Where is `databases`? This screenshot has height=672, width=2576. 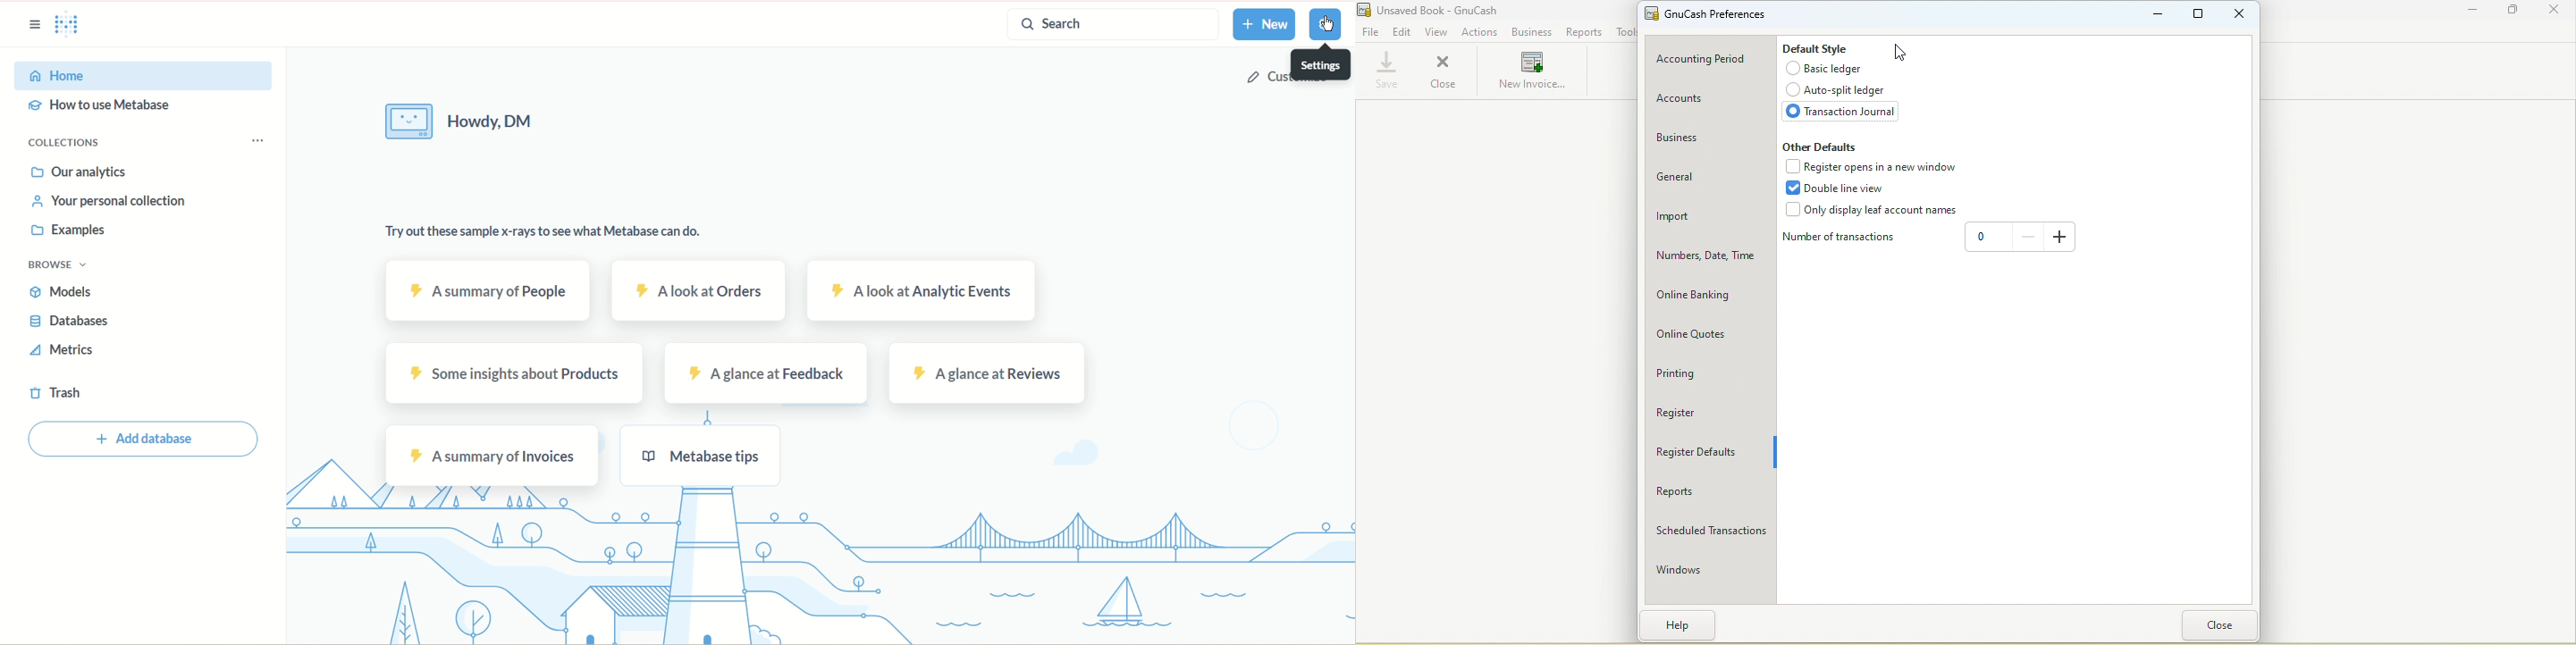
databases is located at coordinates (73, 320).